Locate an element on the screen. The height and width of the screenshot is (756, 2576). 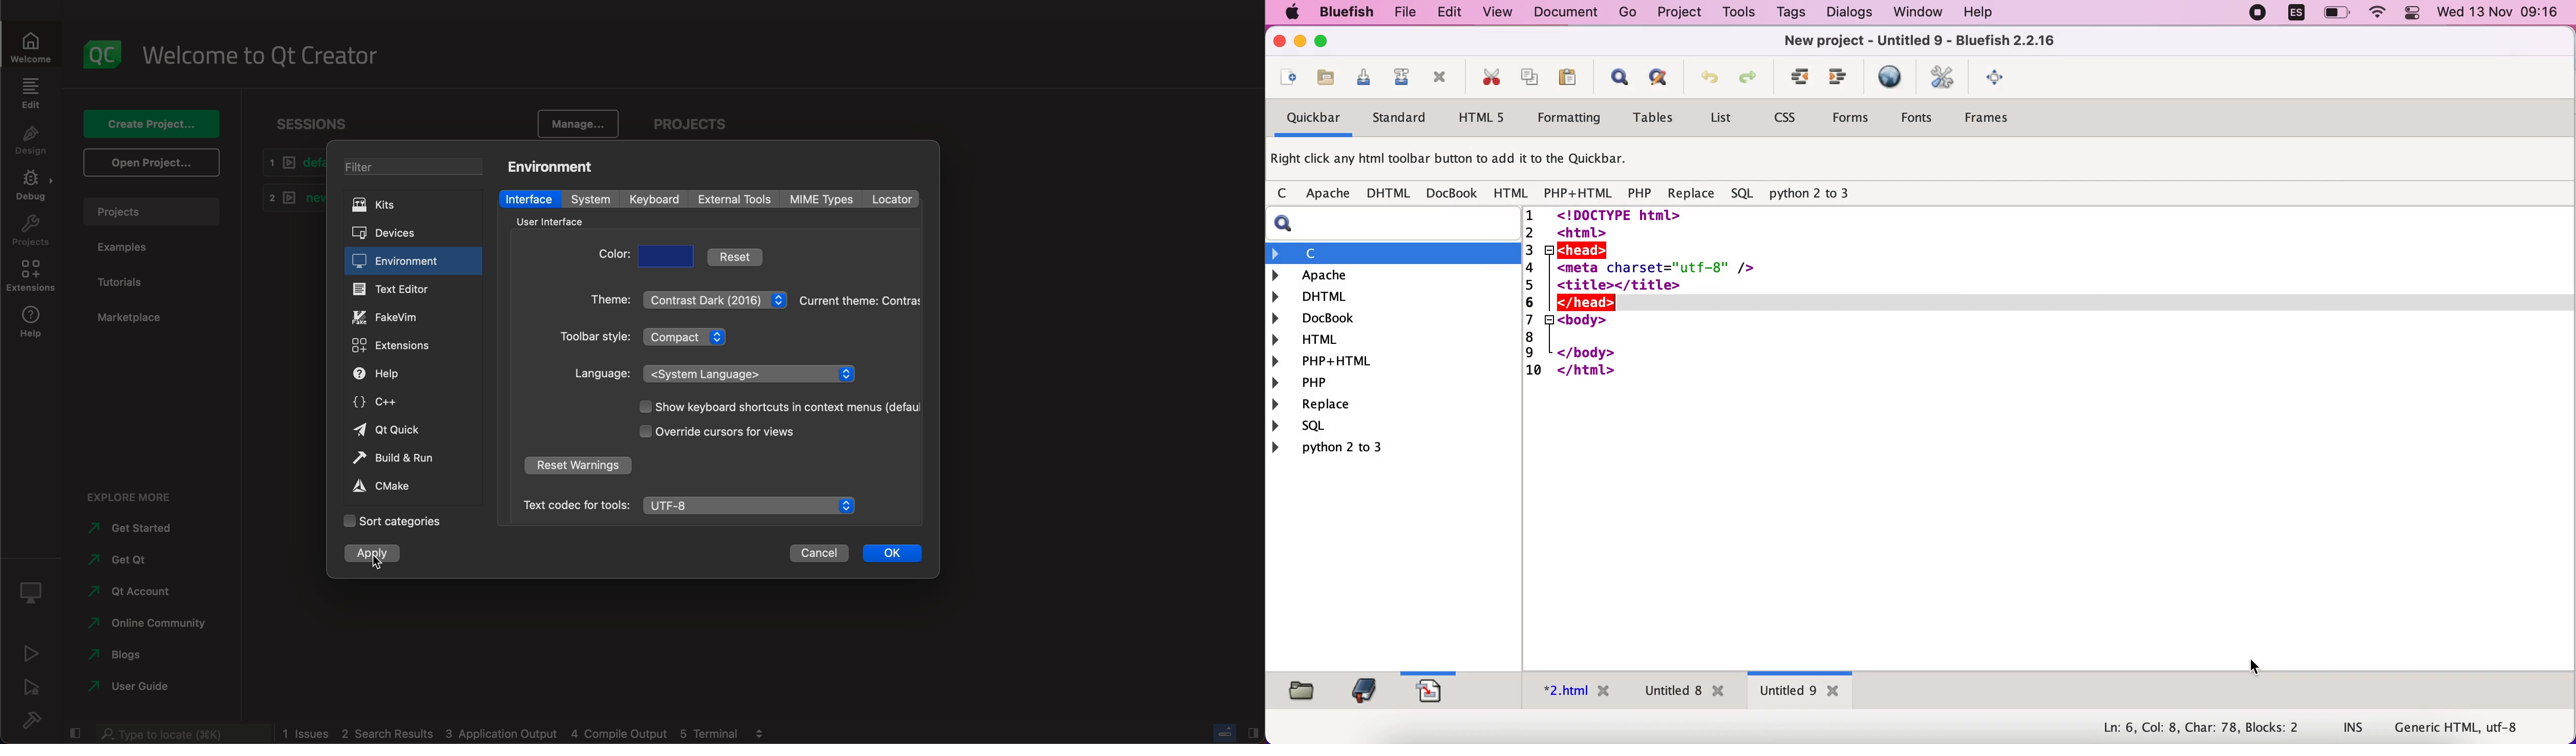
lines, column, blocks is located at coordinates (2194, 729).